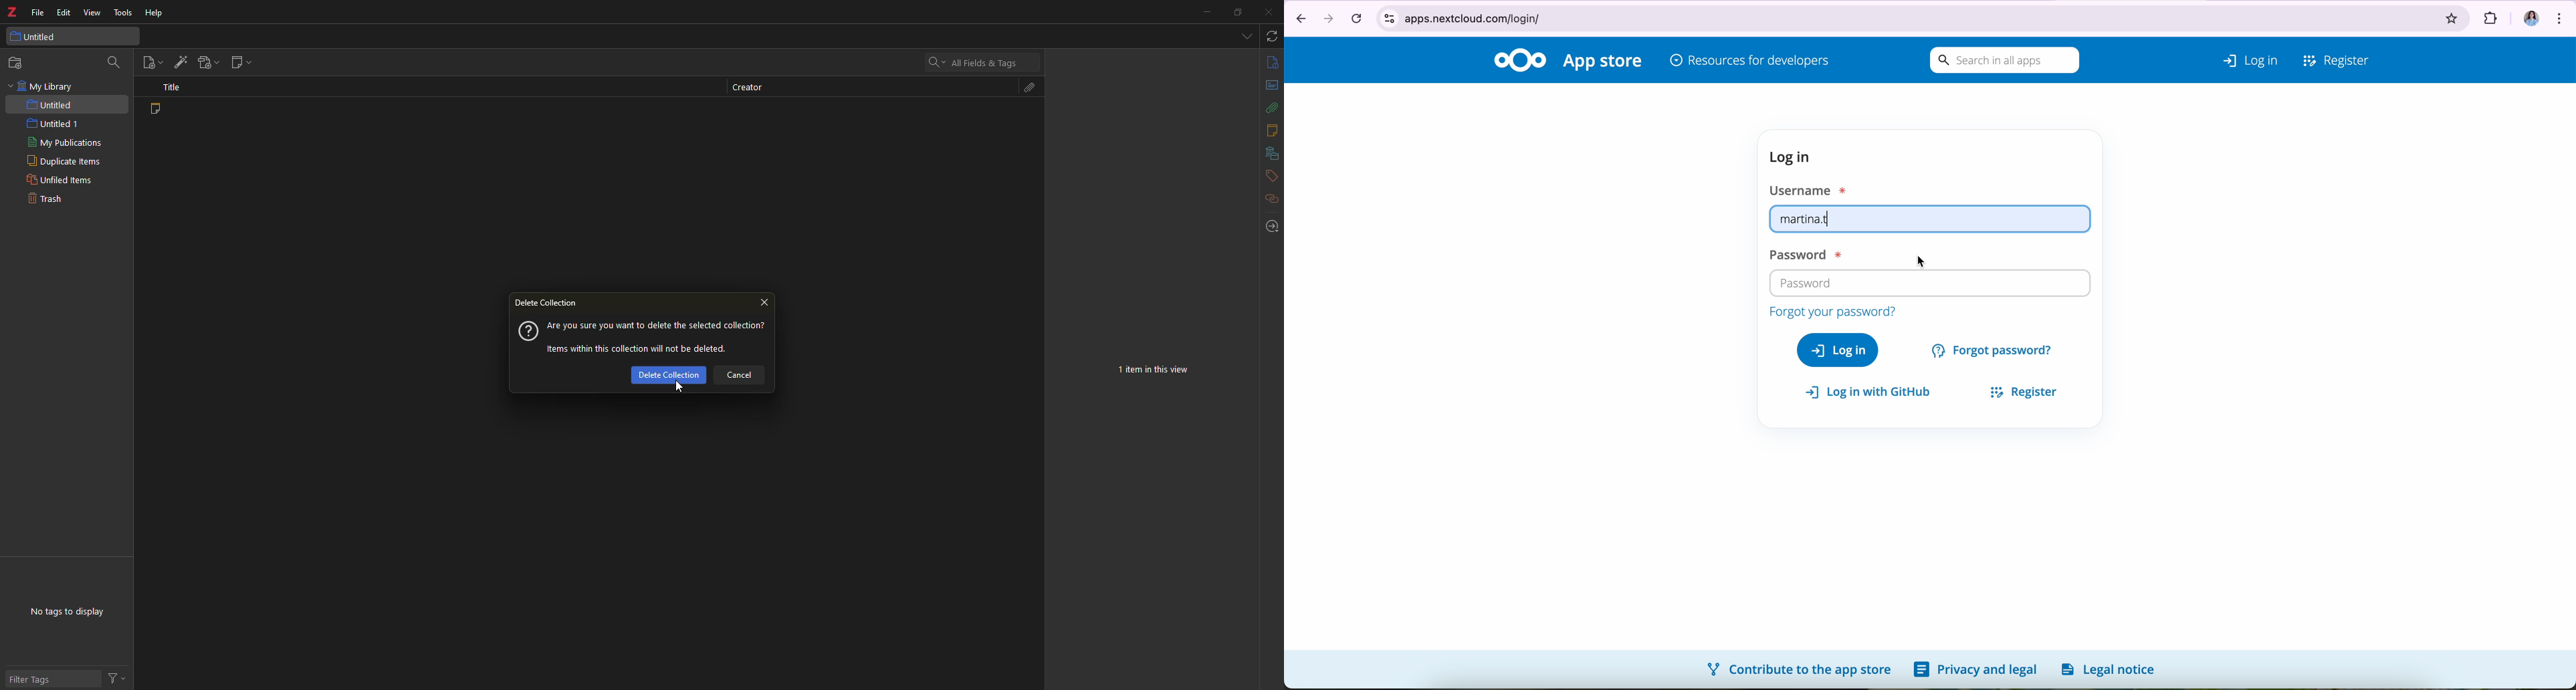 This screenshot has height=700, width=2576. What do you see at coordinates (1266, 131) in the screenshot?
I see `notes` at bounding box center [1266, 131].